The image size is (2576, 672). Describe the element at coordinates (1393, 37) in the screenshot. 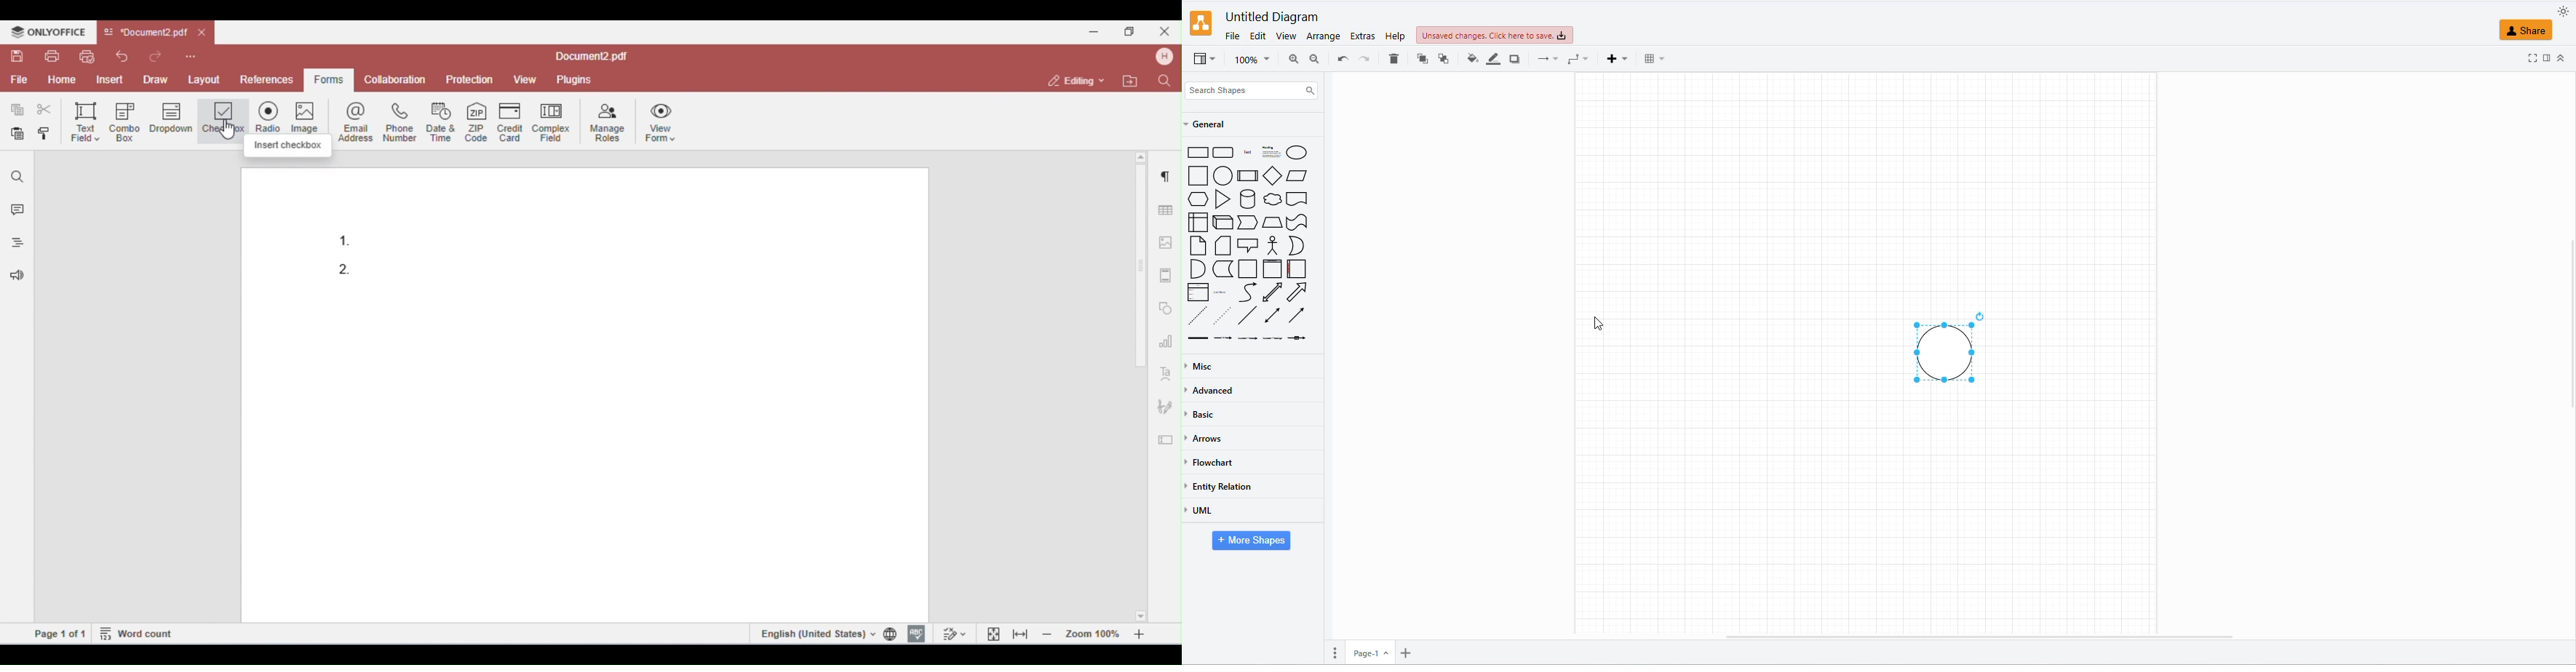

I see `HELP` at that location.